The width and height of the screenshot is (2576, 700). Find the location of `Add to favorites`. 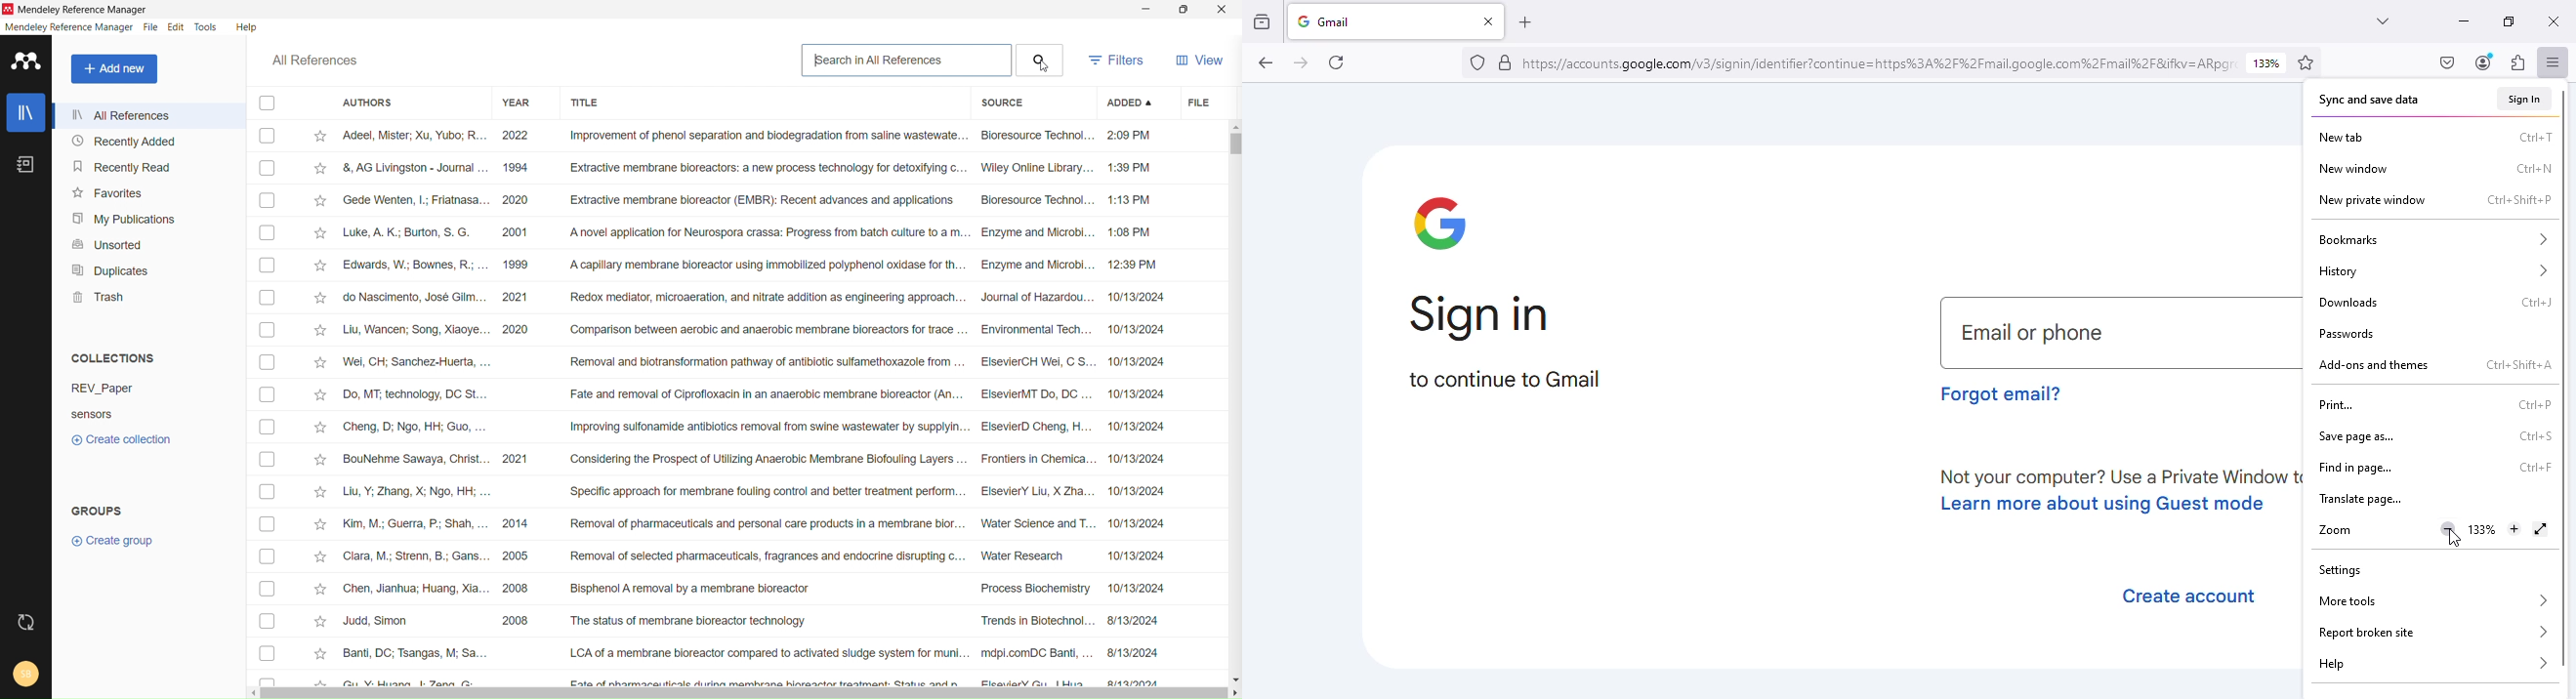

Add to favorites is located at coordinates (322, 491).